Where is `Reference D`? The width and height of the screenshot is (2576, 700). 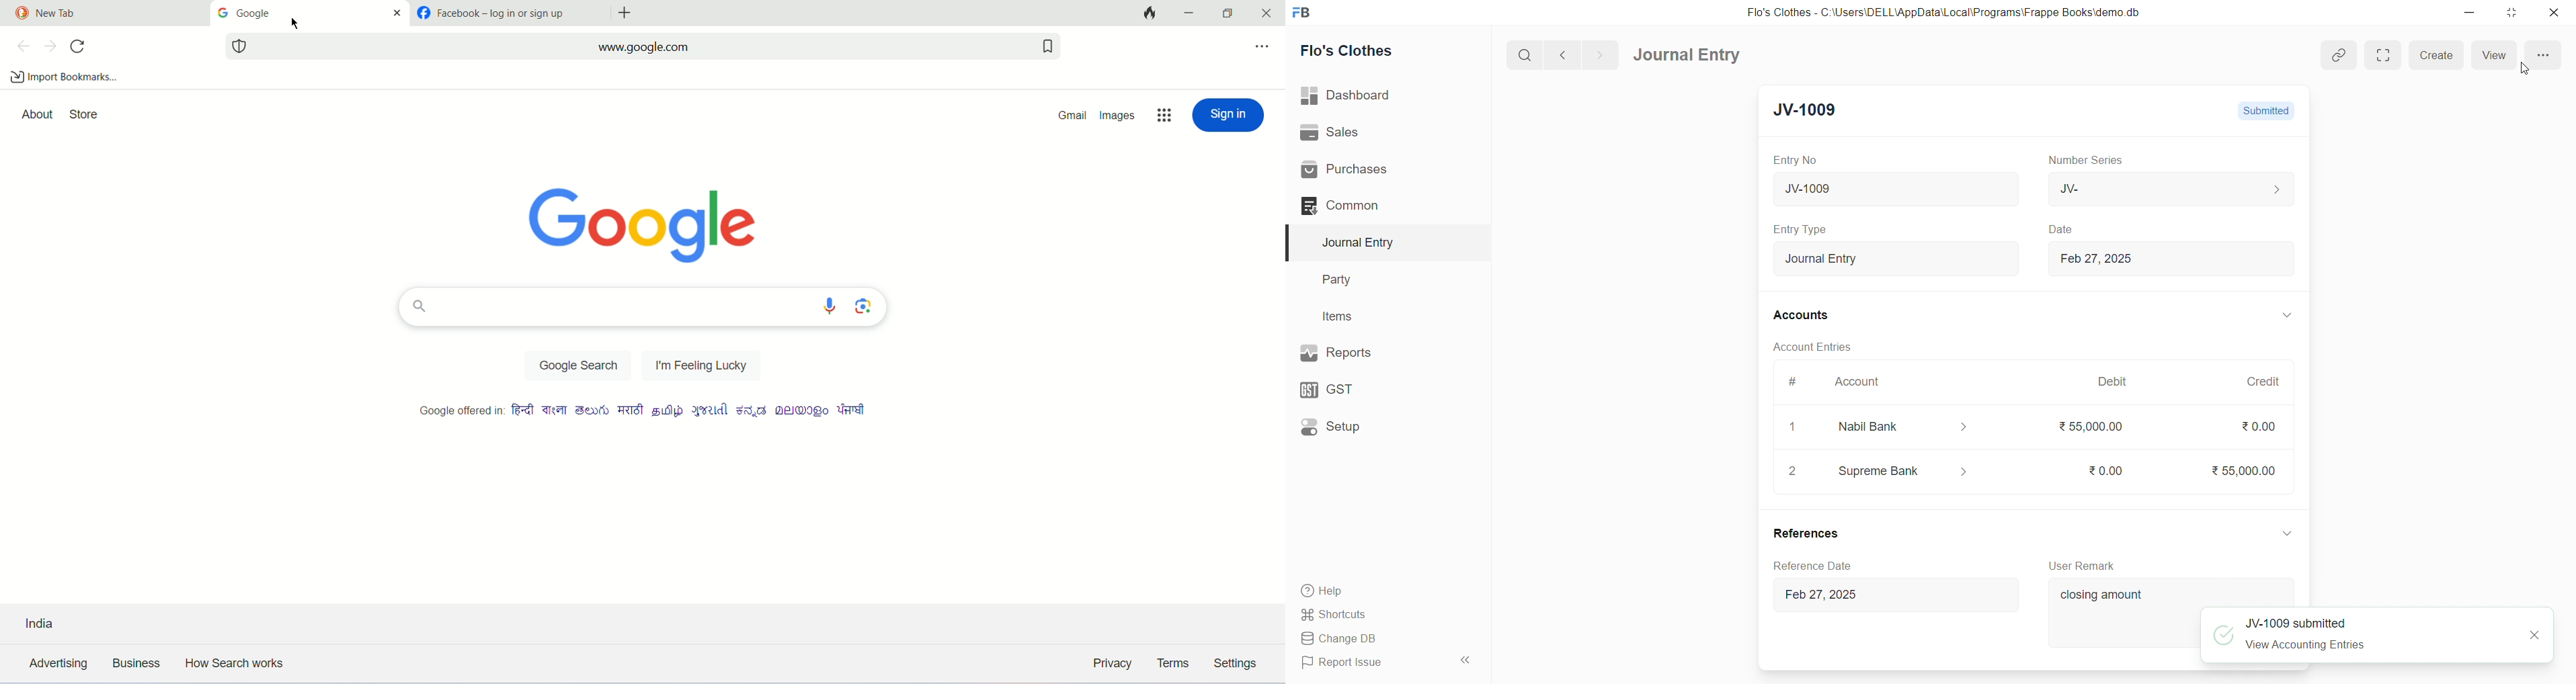
Reference D is located at coordinates (1822, 565).